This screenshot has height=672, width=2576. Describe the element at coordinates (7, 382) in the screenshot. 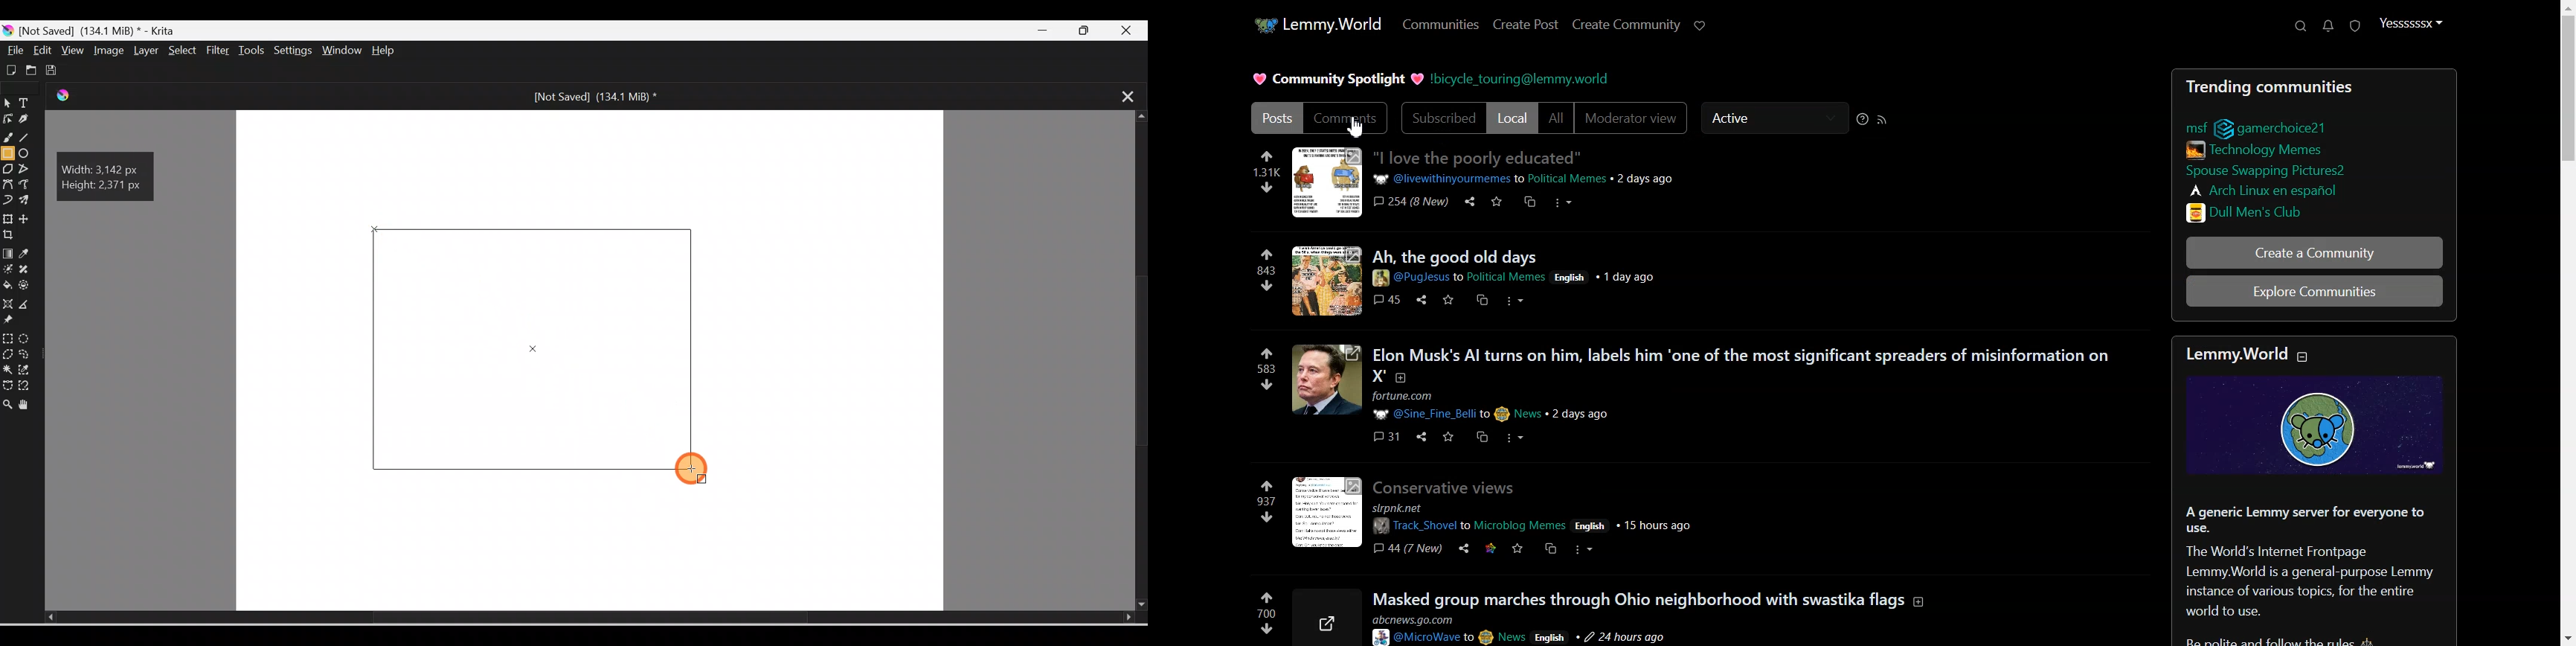

I see `Bezier curve selection tool` at that location.